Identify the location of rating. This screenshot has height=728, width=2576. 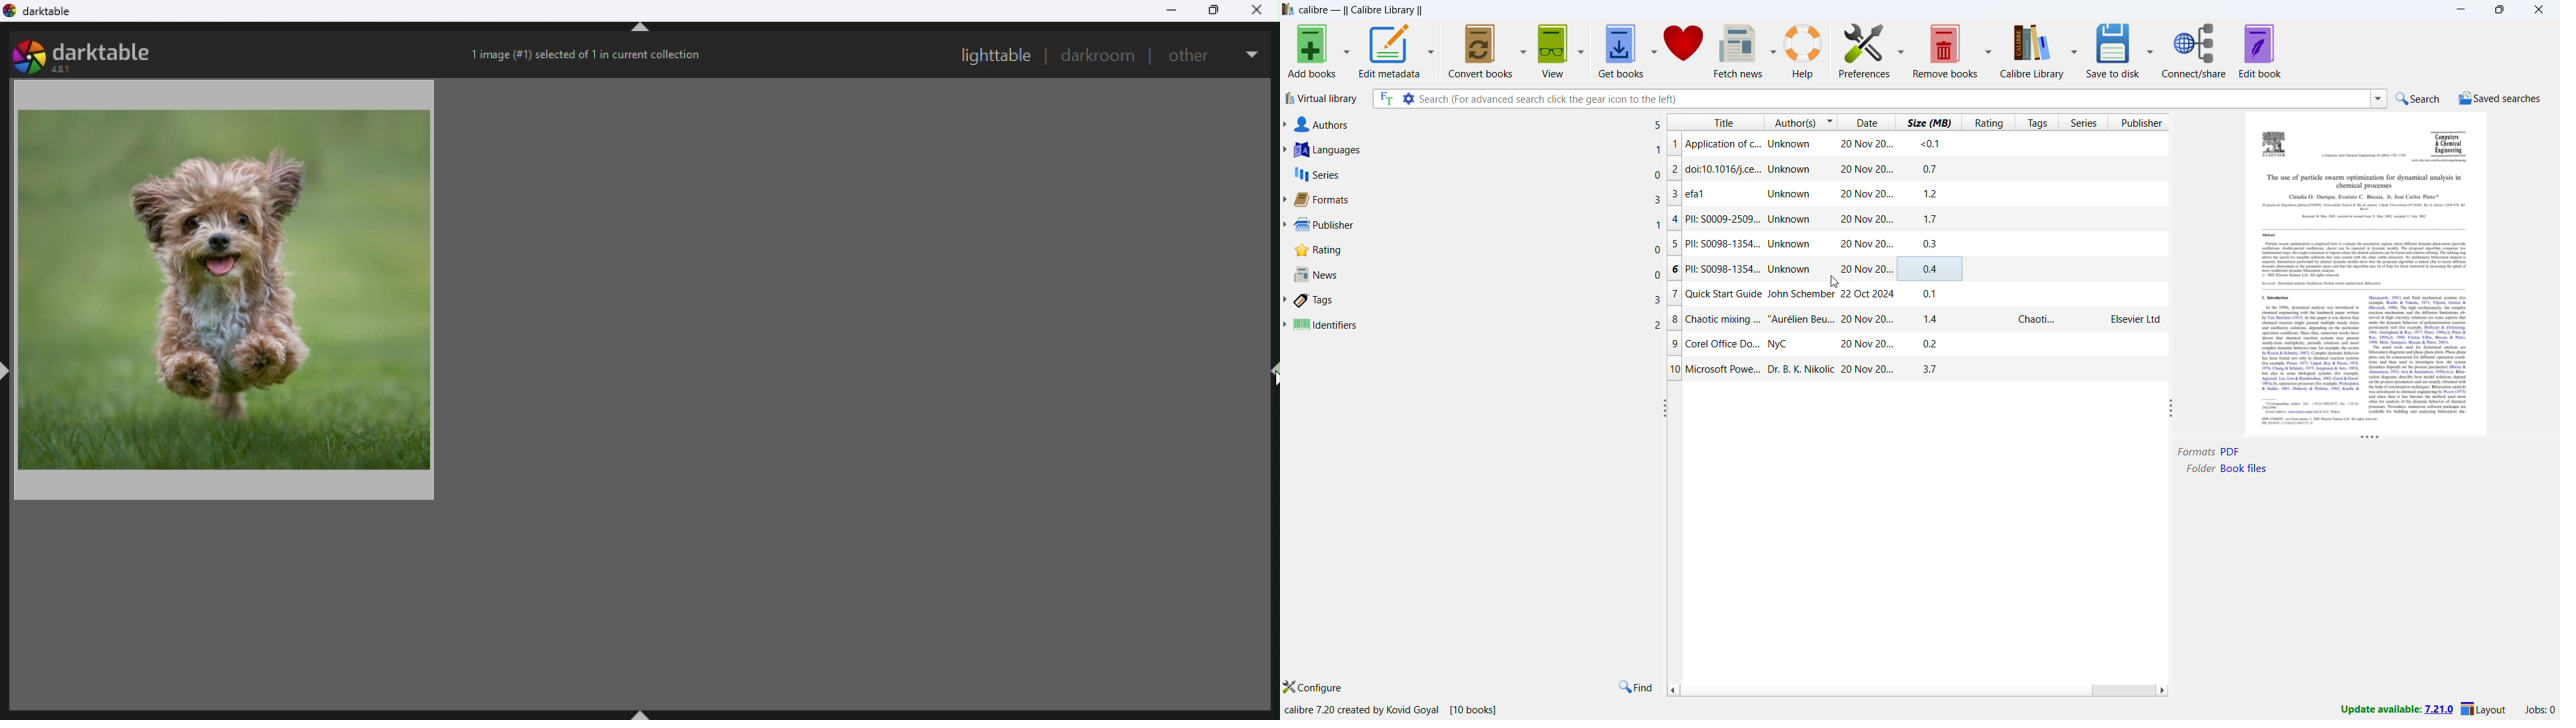
(1477, 250).